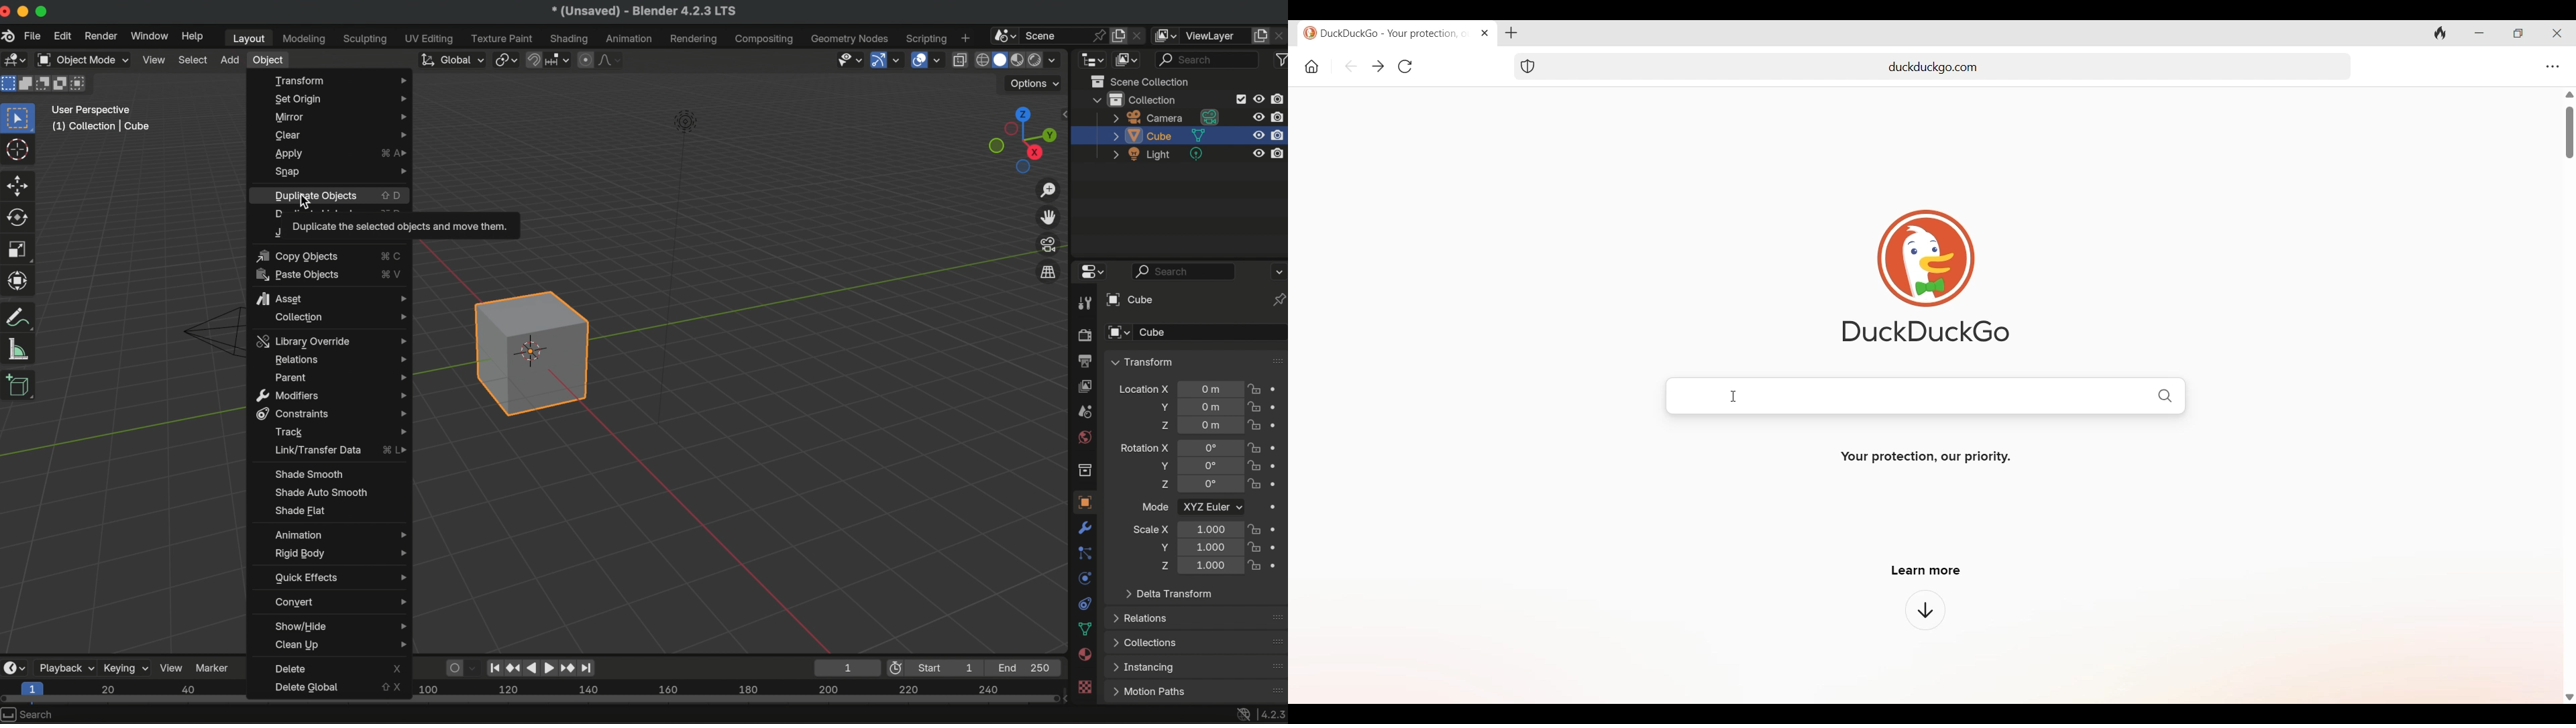 This screenshot has height=728, width=2576. What do you see at coordinates (305, 40) in the screenshot?
I see `modelling` at bounding box center [305, 40].